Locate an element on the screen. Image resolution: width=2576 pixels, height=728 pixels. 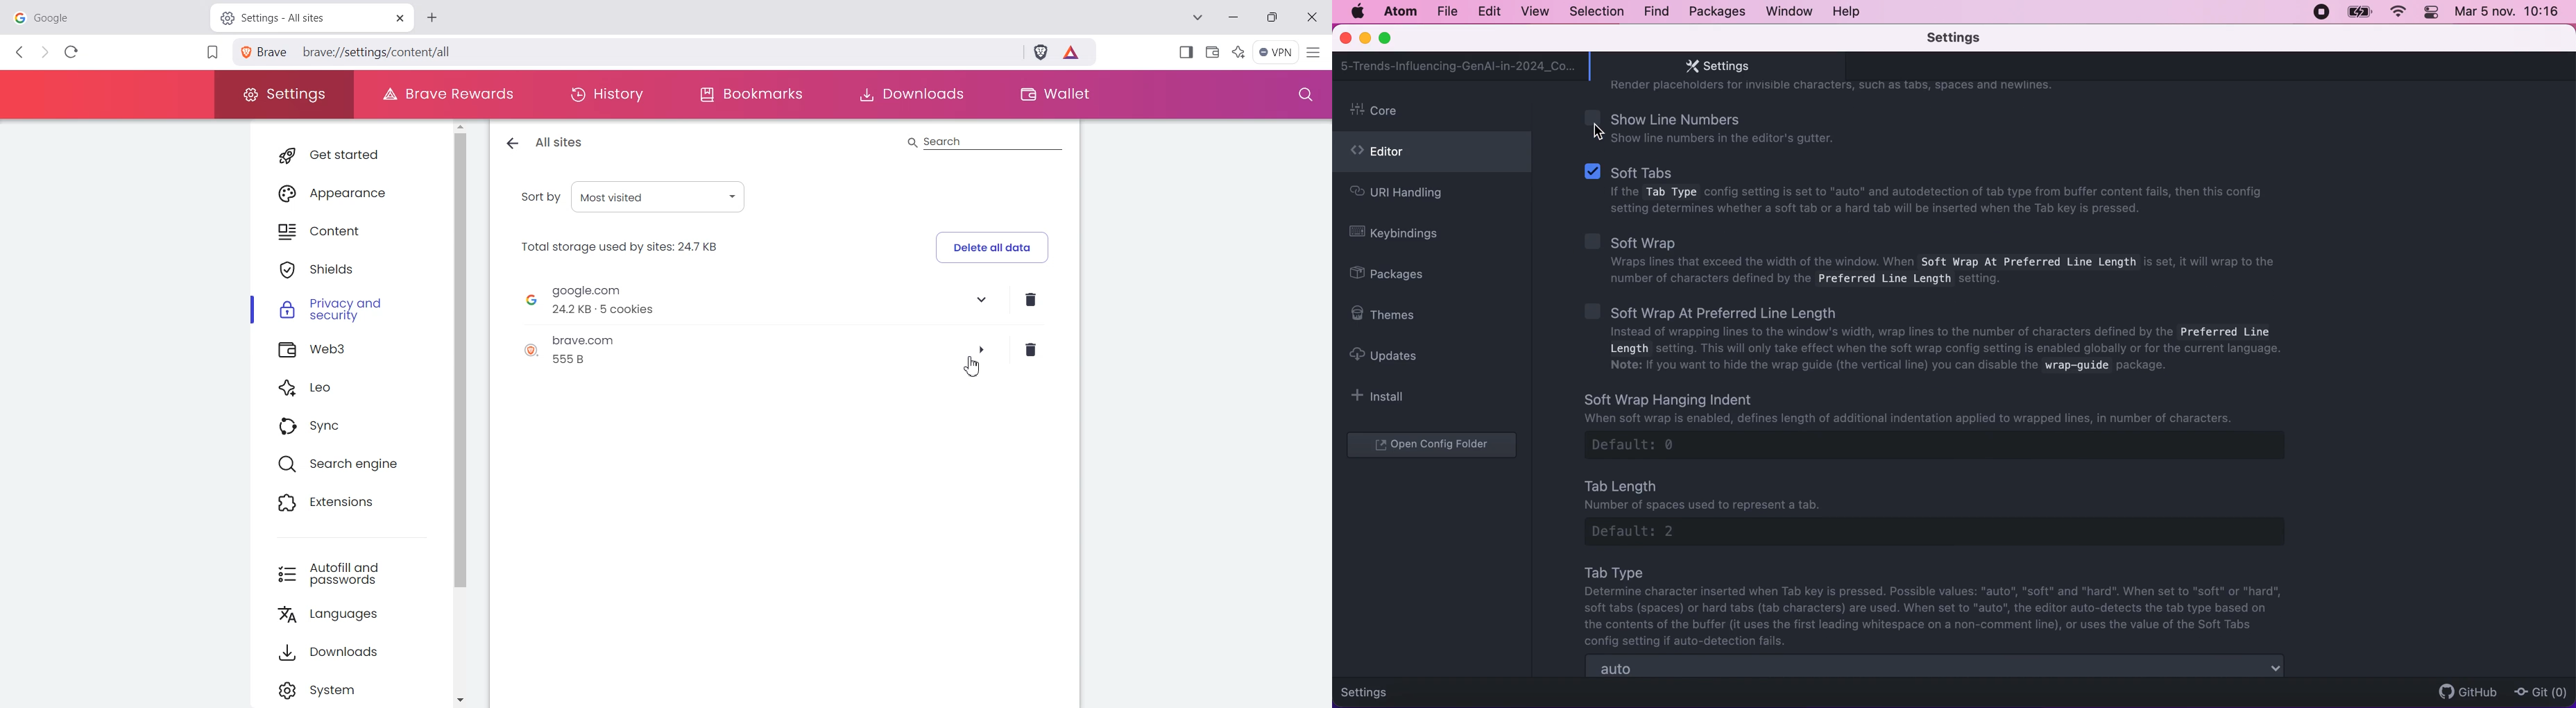
Delete all data is located at coordinates (783, 246).